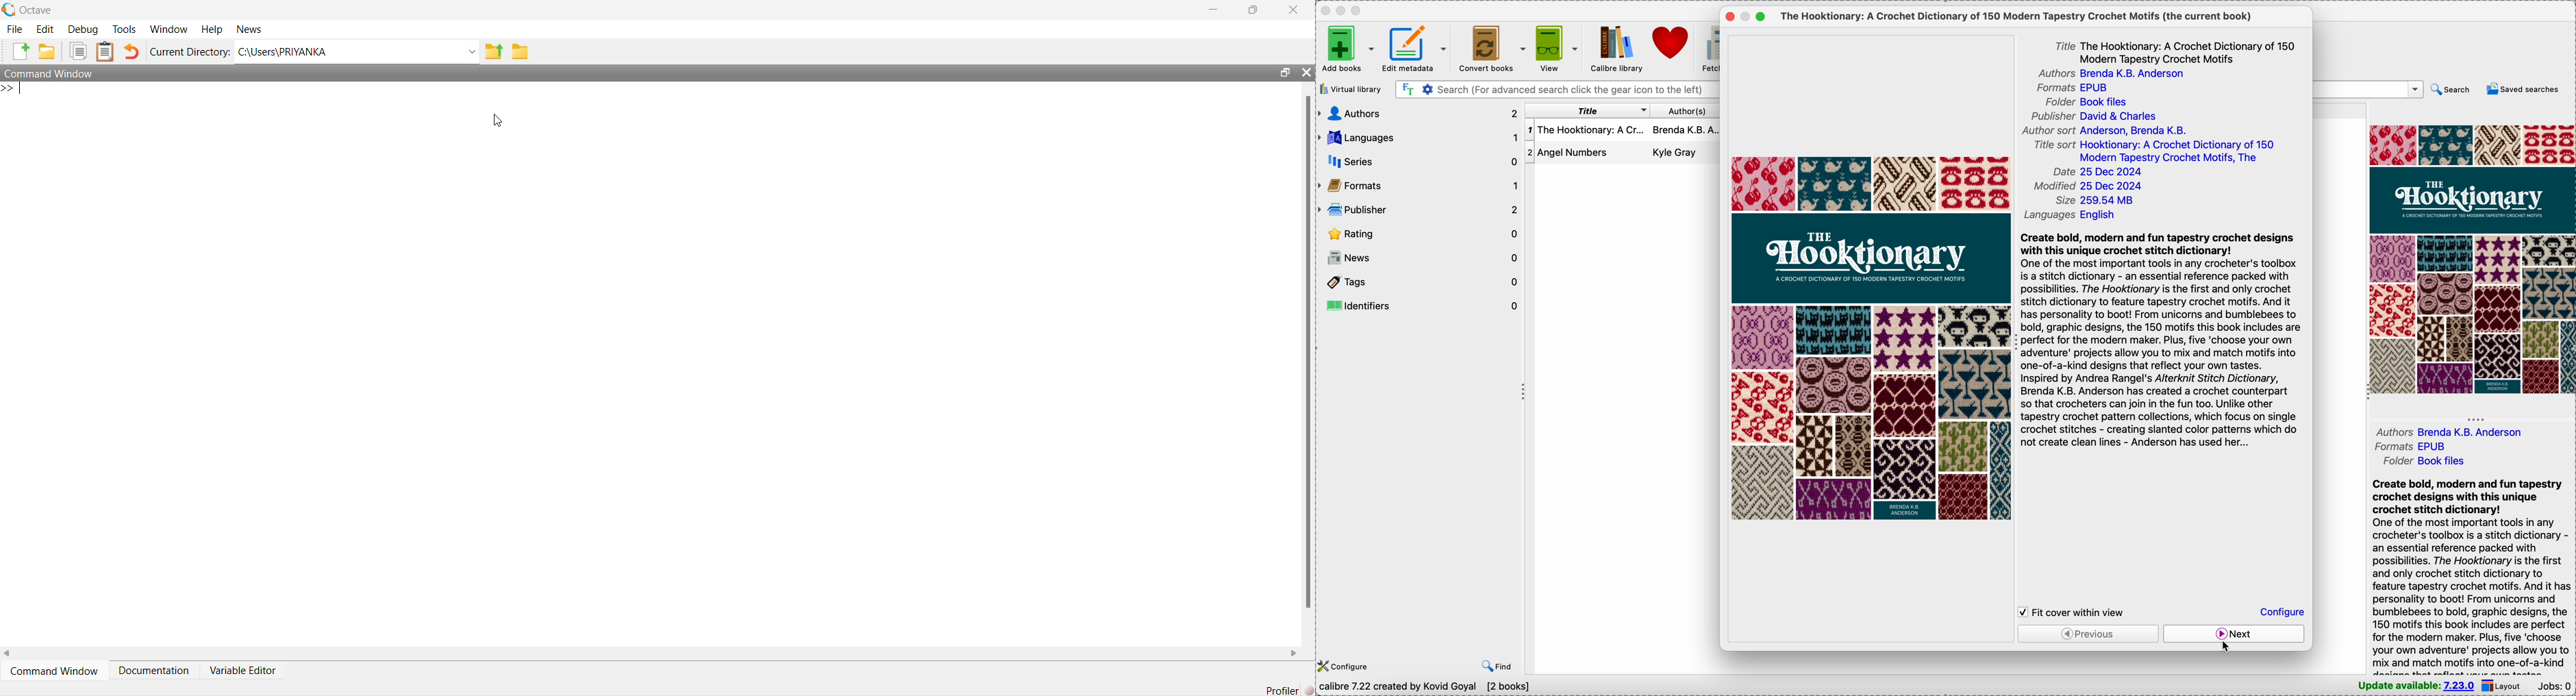 The image size is (2576, 700). I want to click on book cover preview, so click(1868, 337).